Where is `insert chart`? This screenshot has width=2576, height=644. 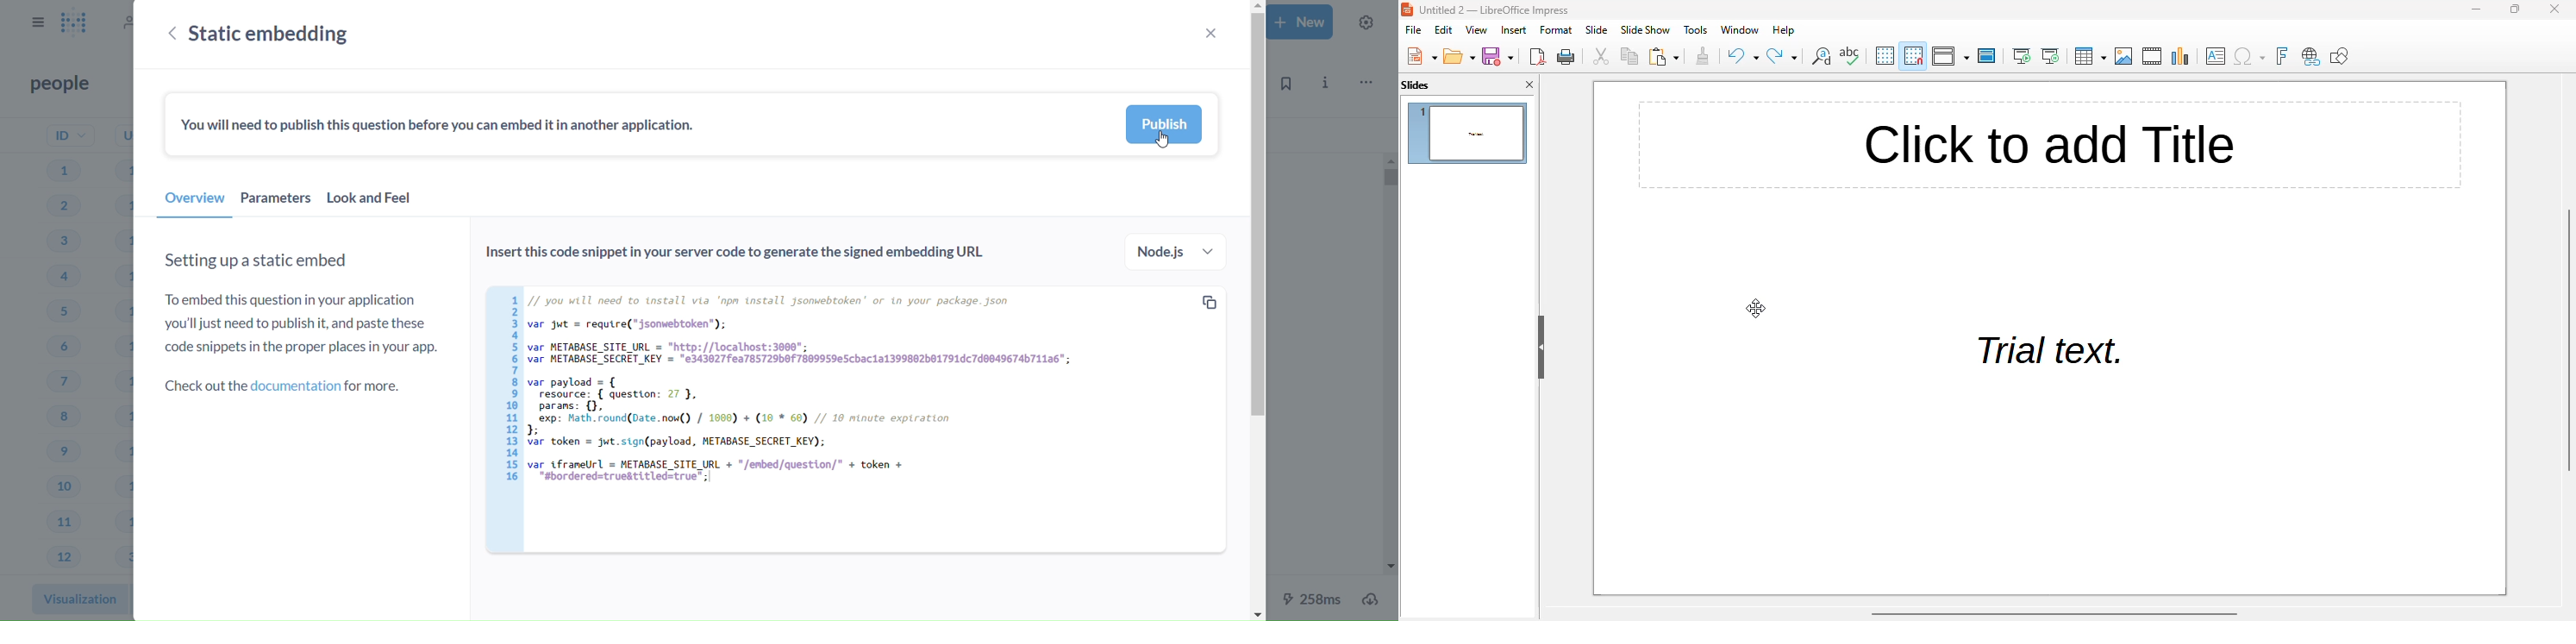 insert chart is located at coordinates (2181, 56).